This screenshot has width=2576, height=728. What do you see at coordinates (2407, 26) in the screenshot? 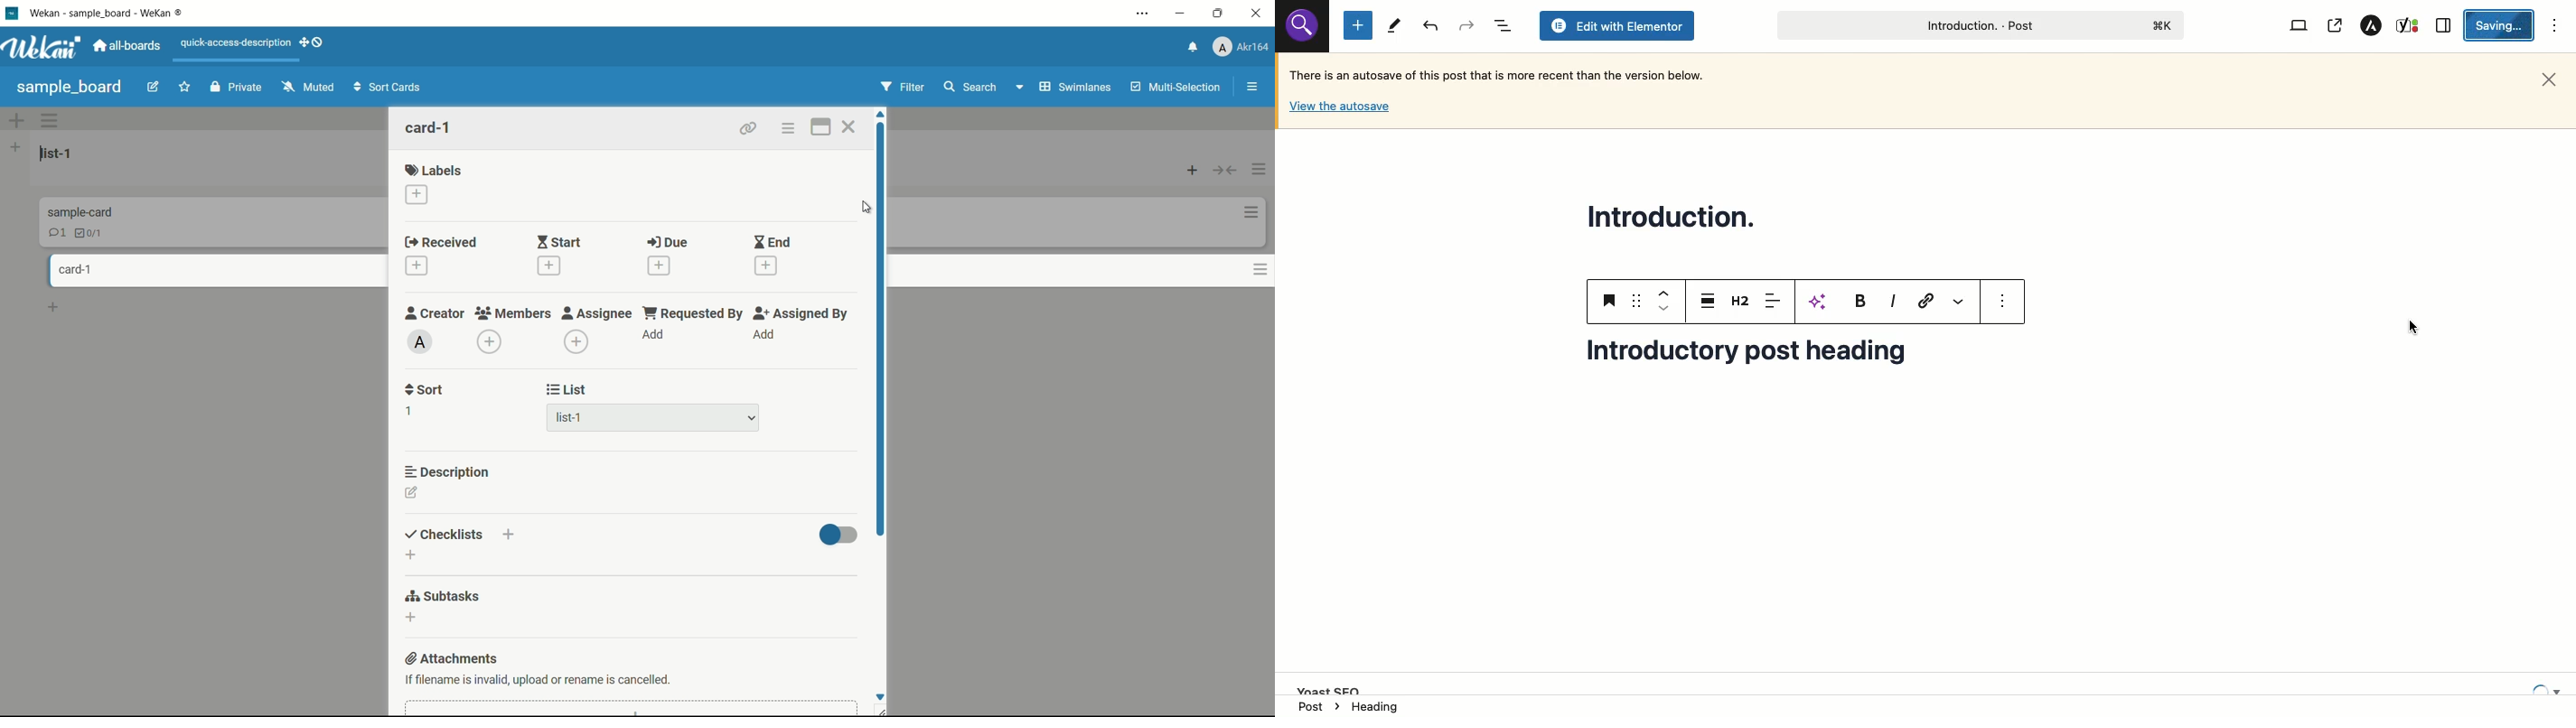
I see `Yoast` at bounding box center [2407, 26].